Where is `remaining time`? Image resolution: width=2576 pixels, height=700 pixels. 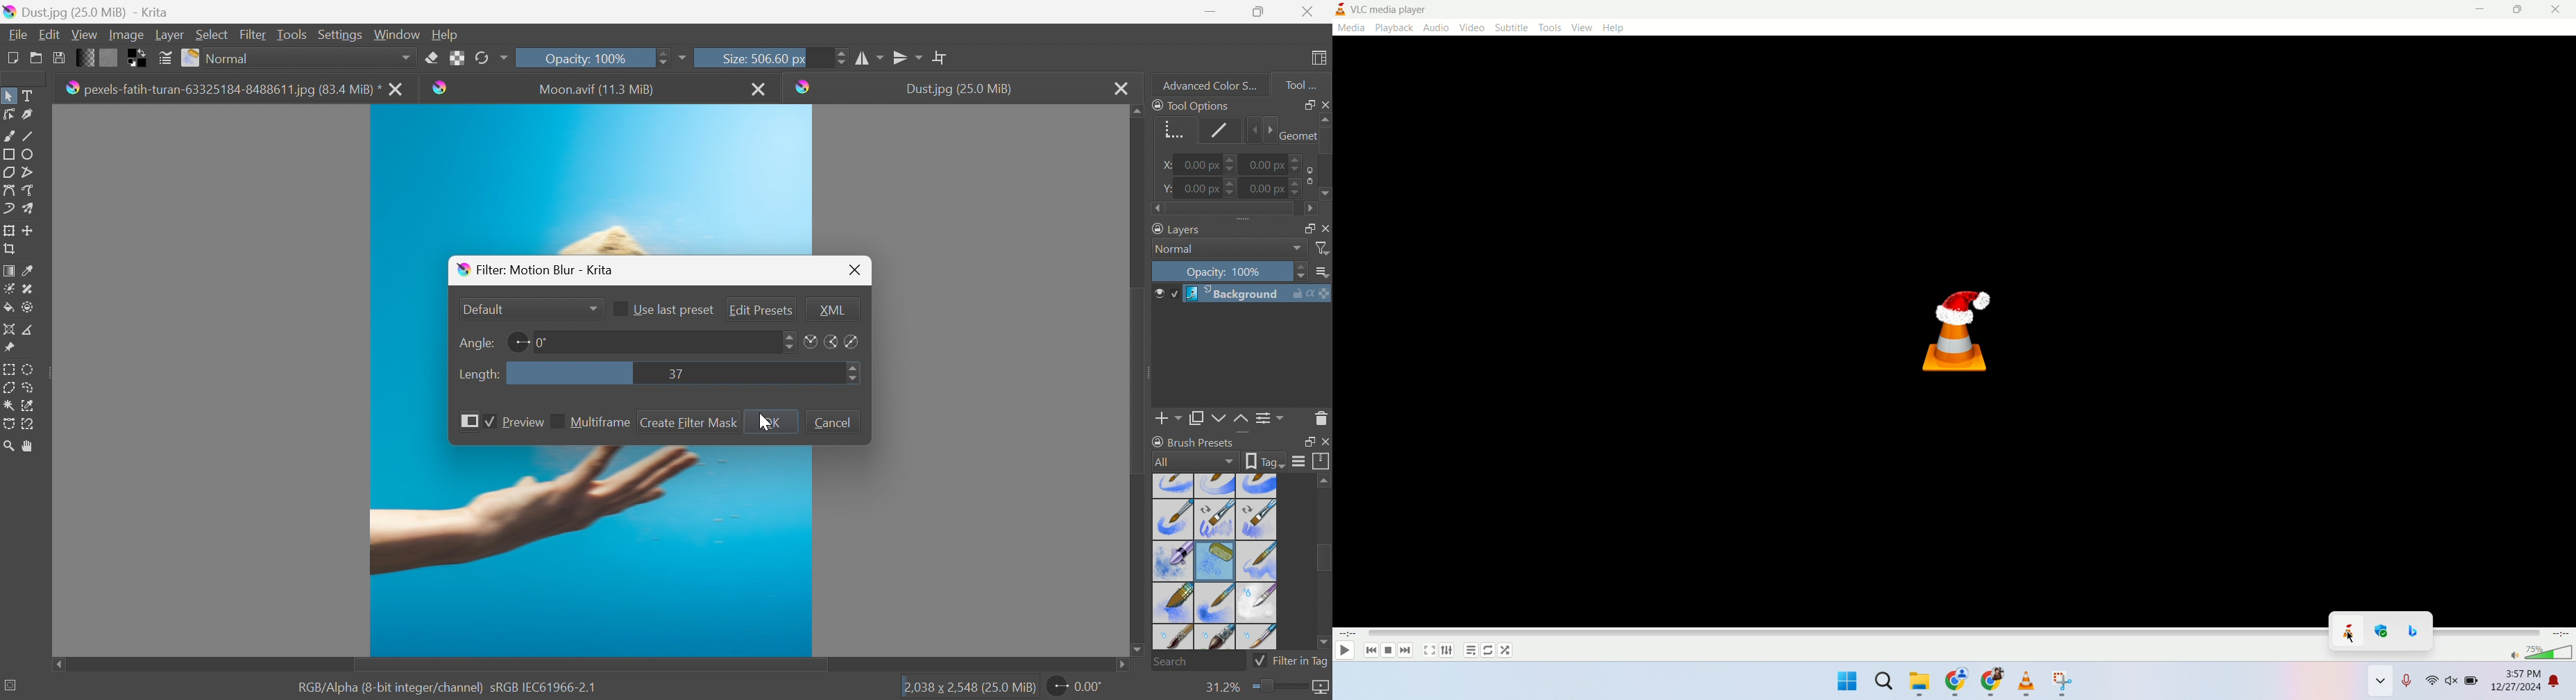
remaining time is located at coordinates (2562, 634).